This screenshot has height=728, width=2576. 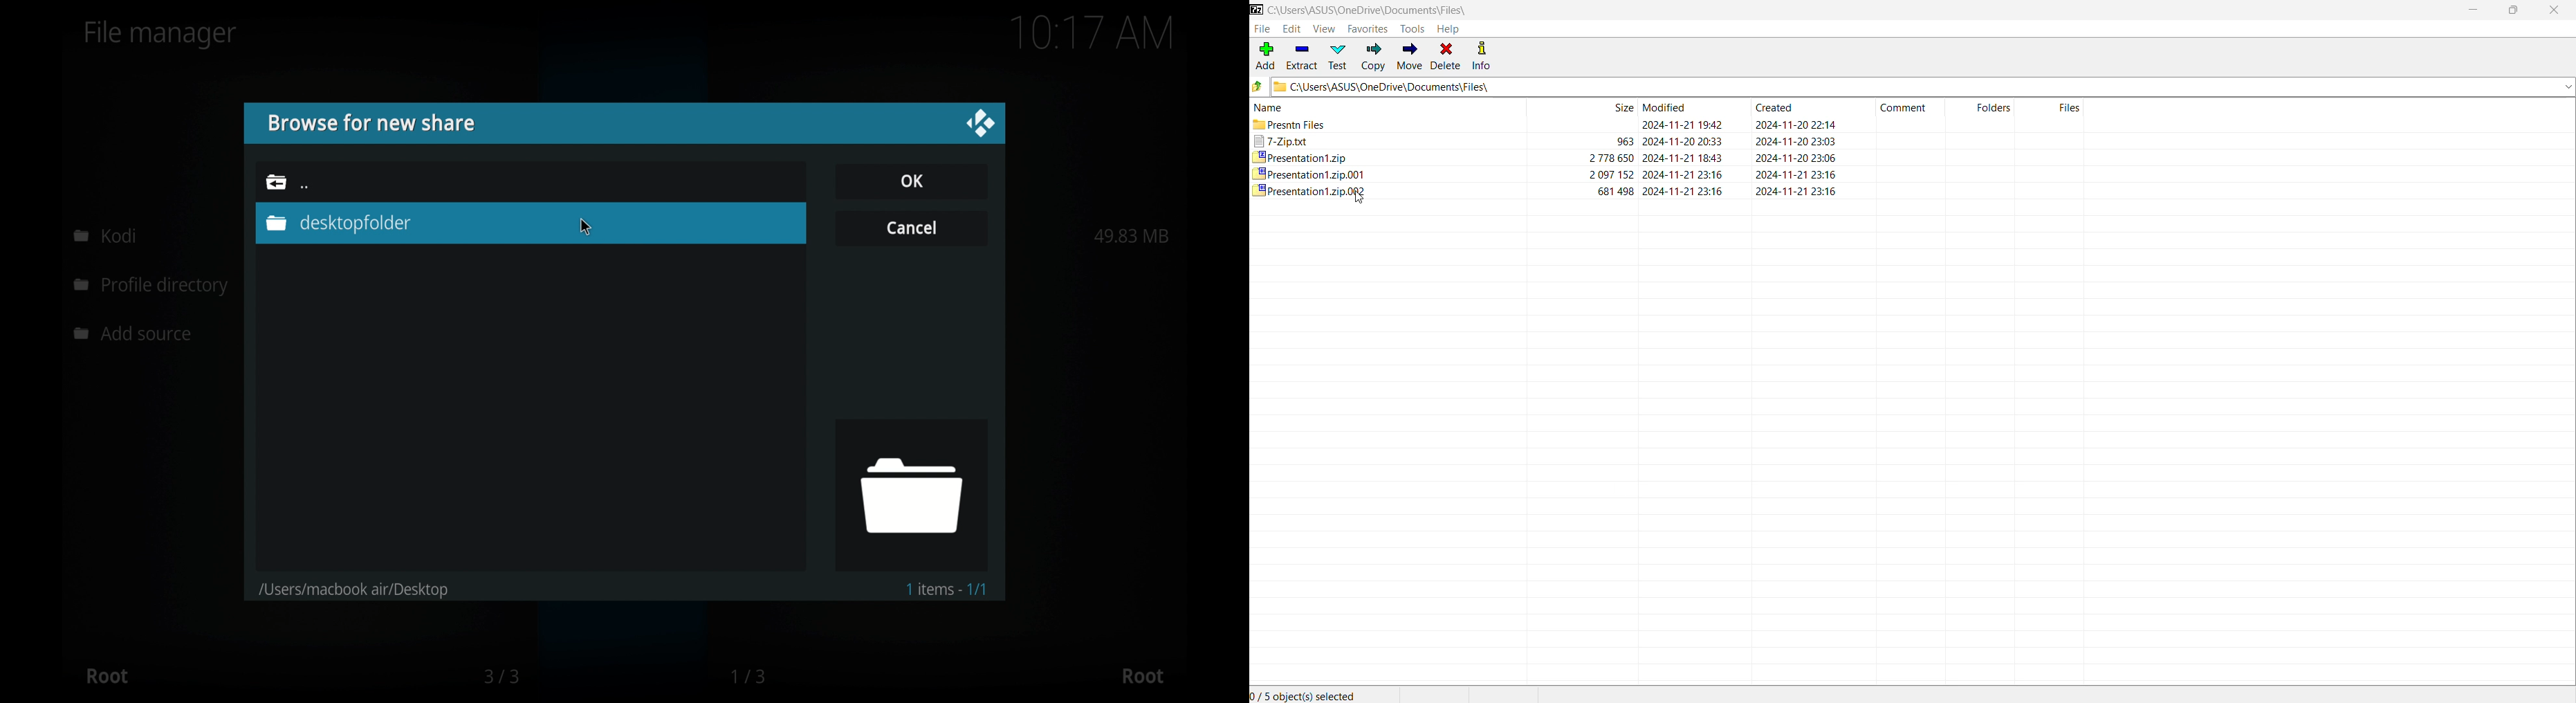 I want to click on View, so click(x=1324, y=28).